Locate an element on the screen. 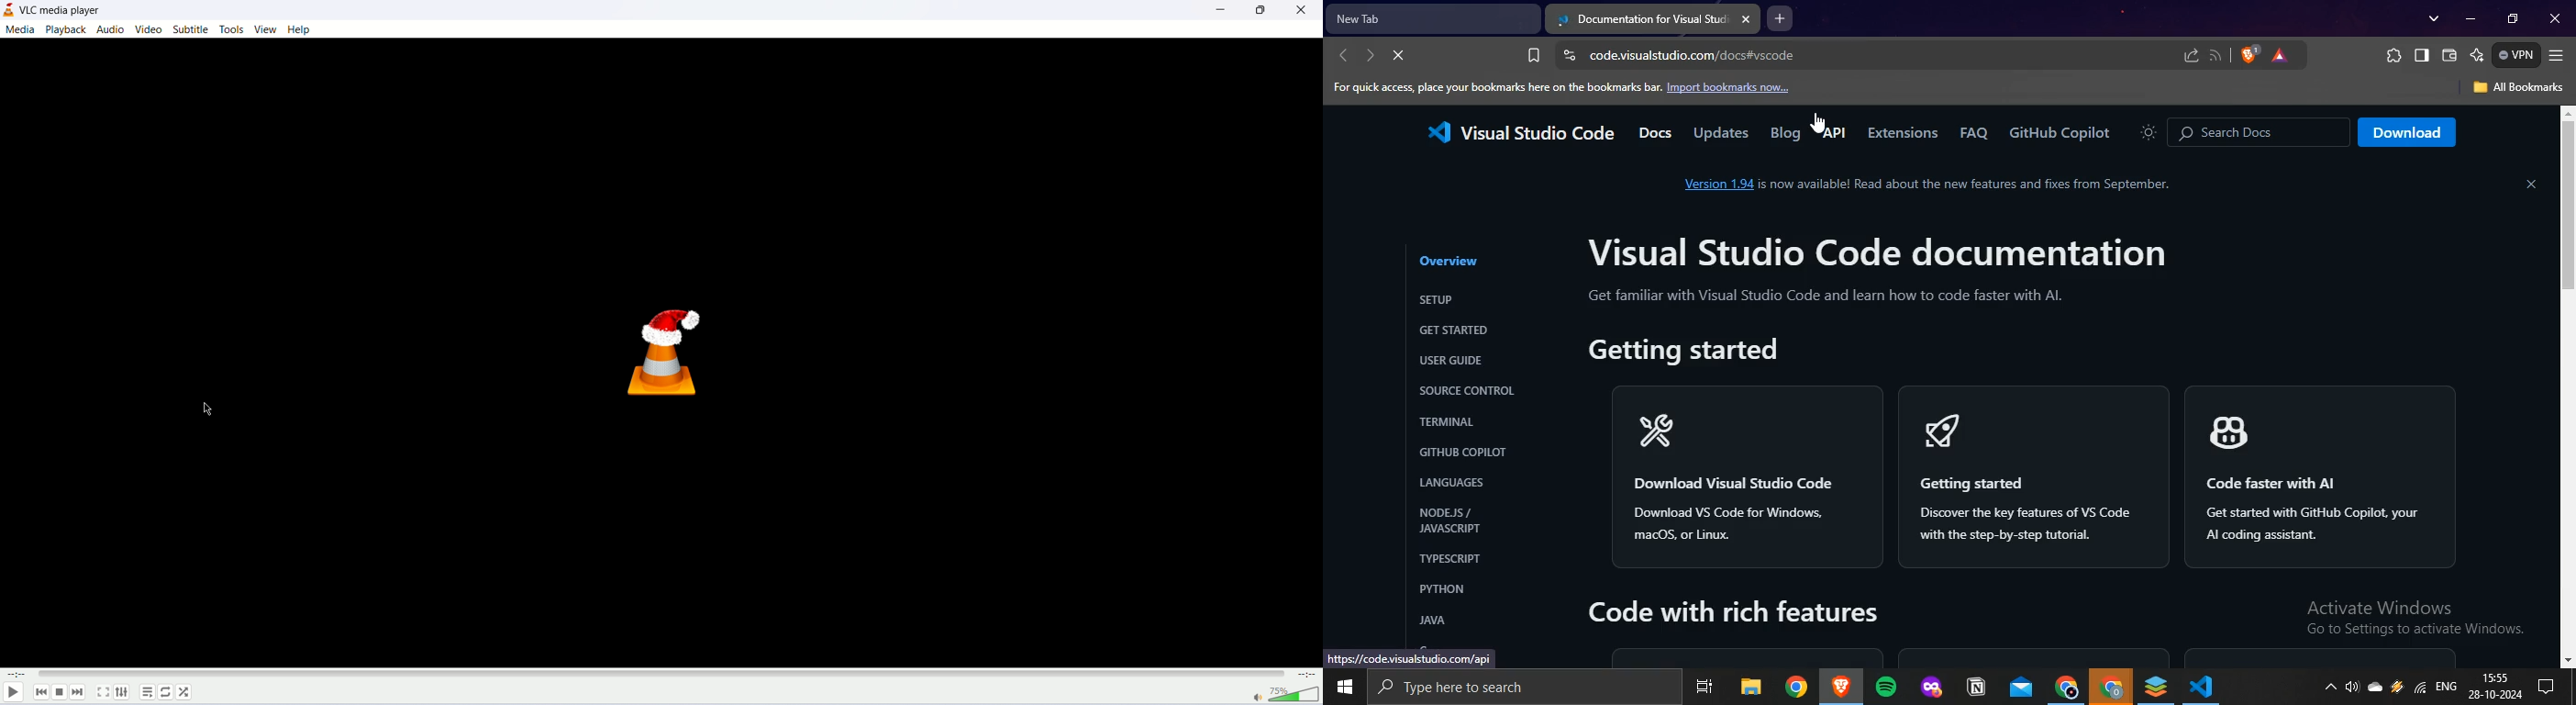 Image resolution: width=2576 pixels, height=728 pixels. start is located at coordinates (1341, 687).